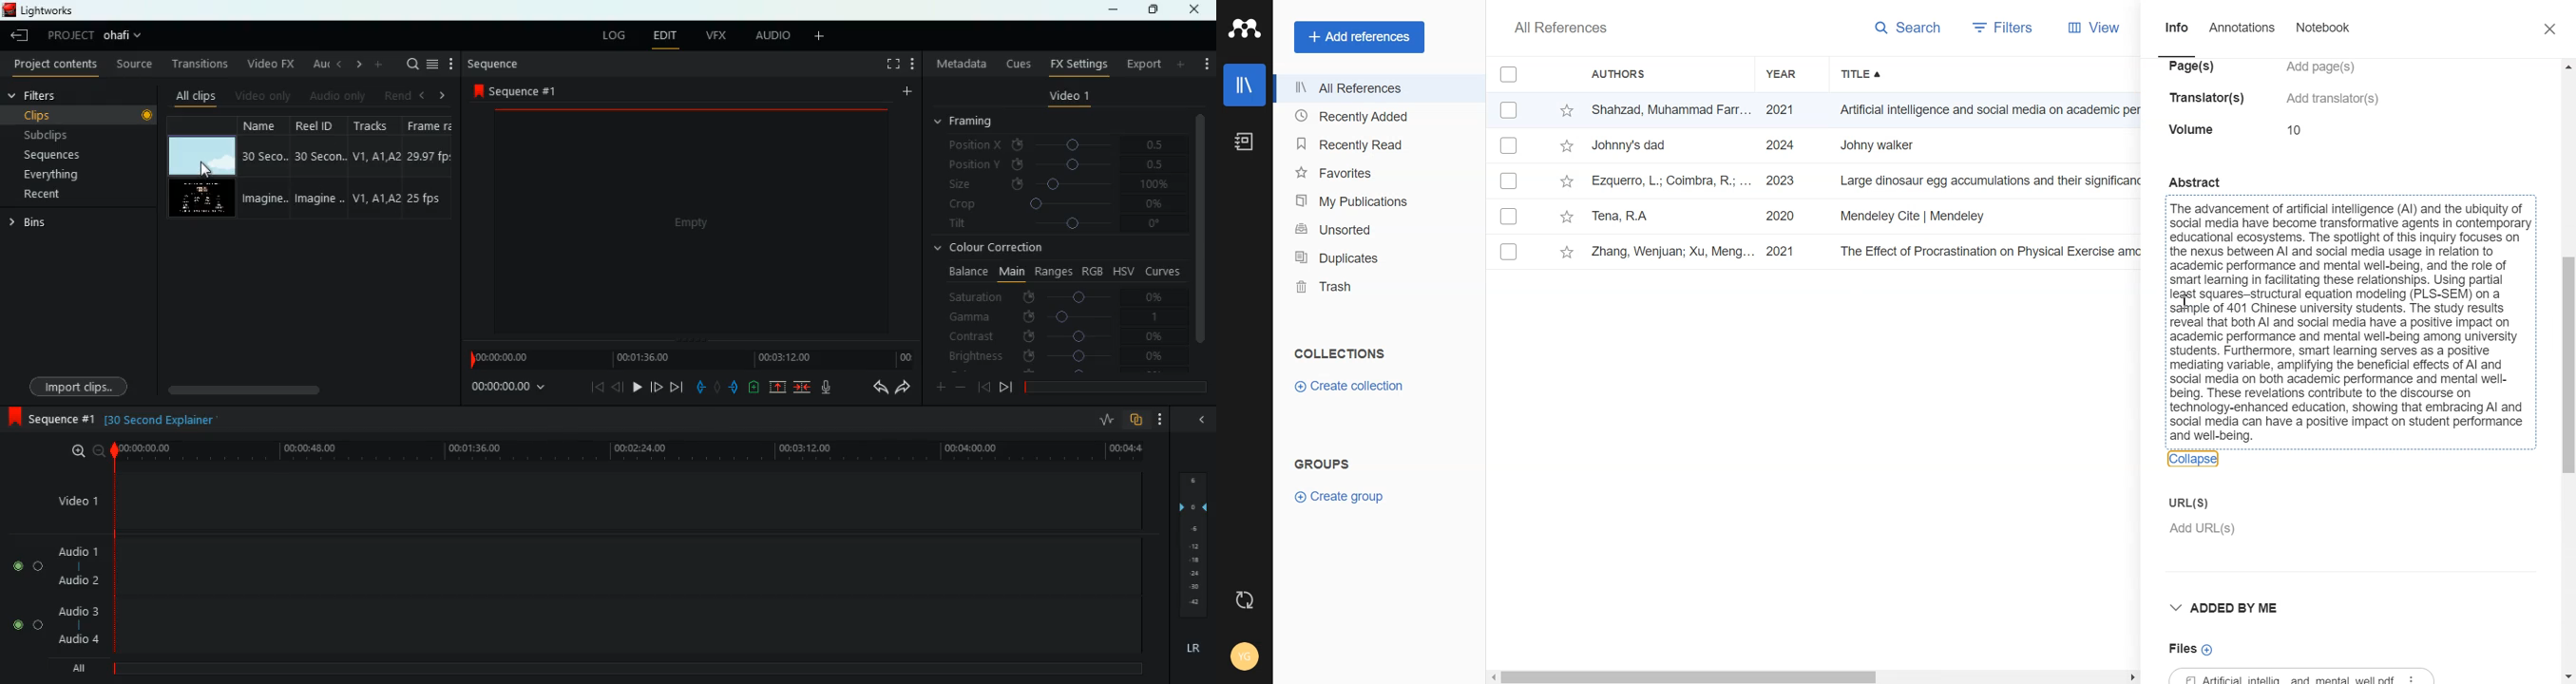  I want to click on lightworks, so click(62, 10).